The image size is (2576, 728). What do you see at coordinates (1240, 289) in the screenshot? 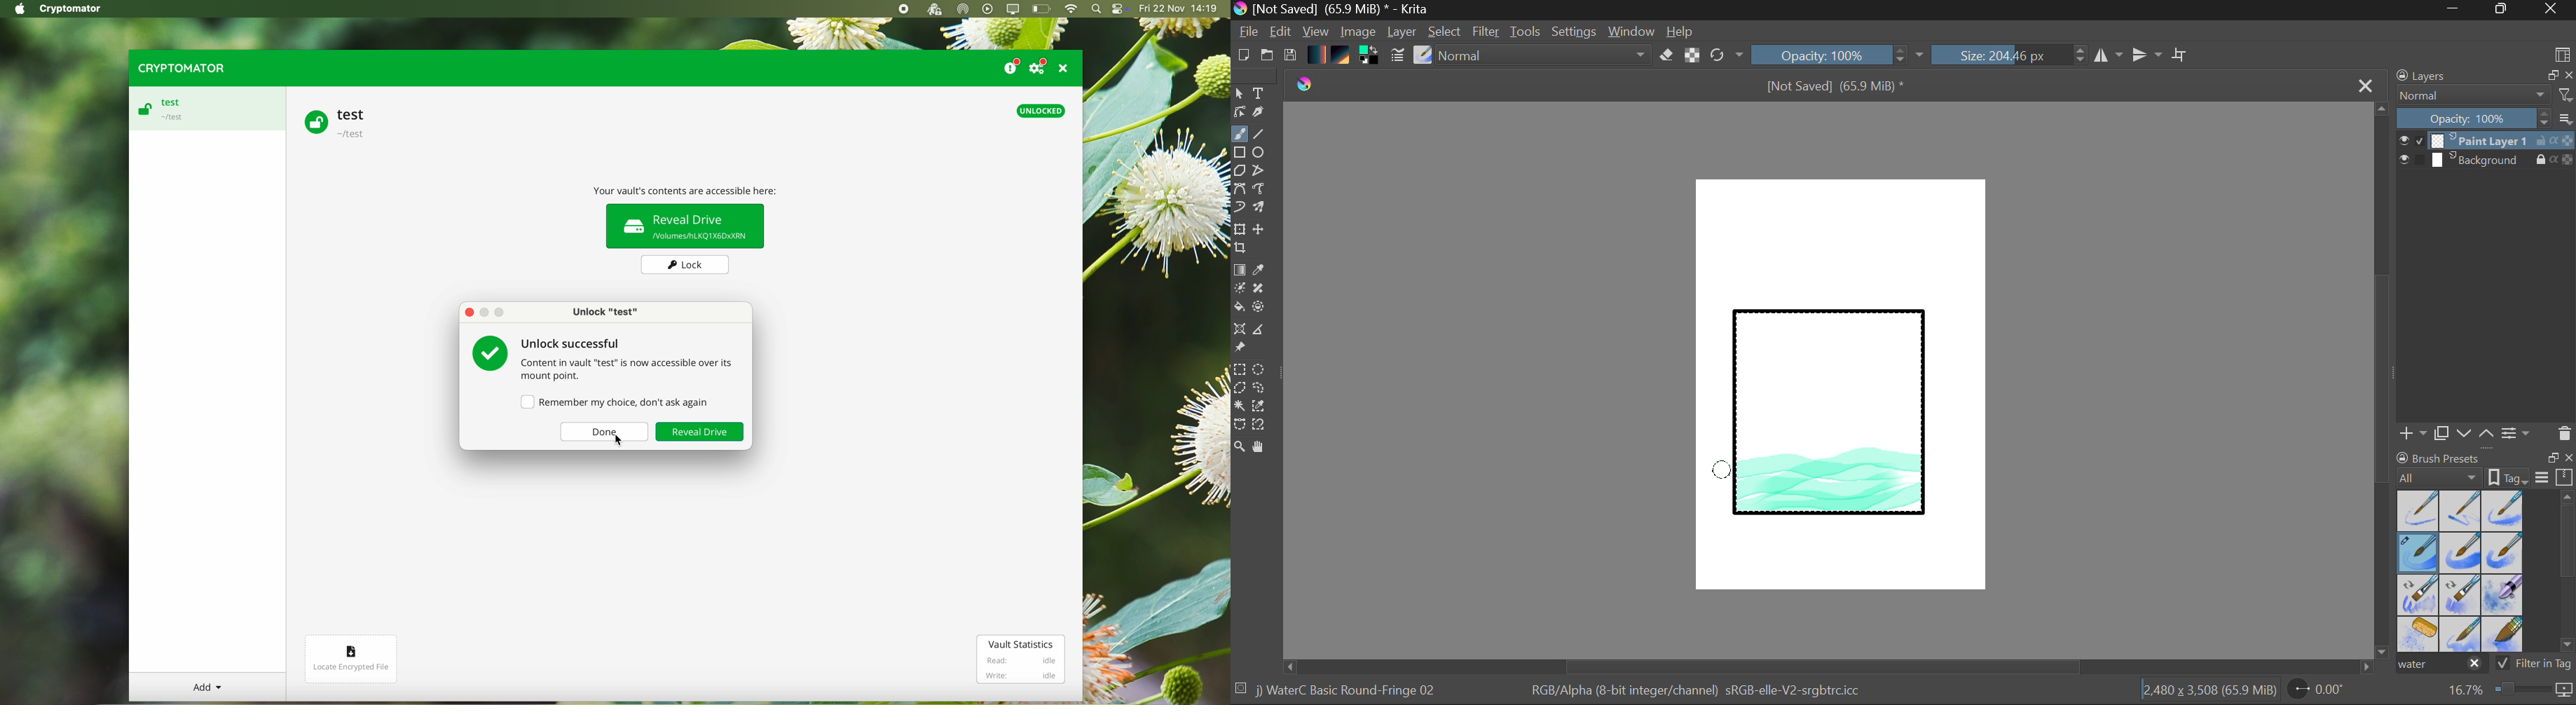
I see `Colorize Mask Tool` at bounding box center [1240, 289].